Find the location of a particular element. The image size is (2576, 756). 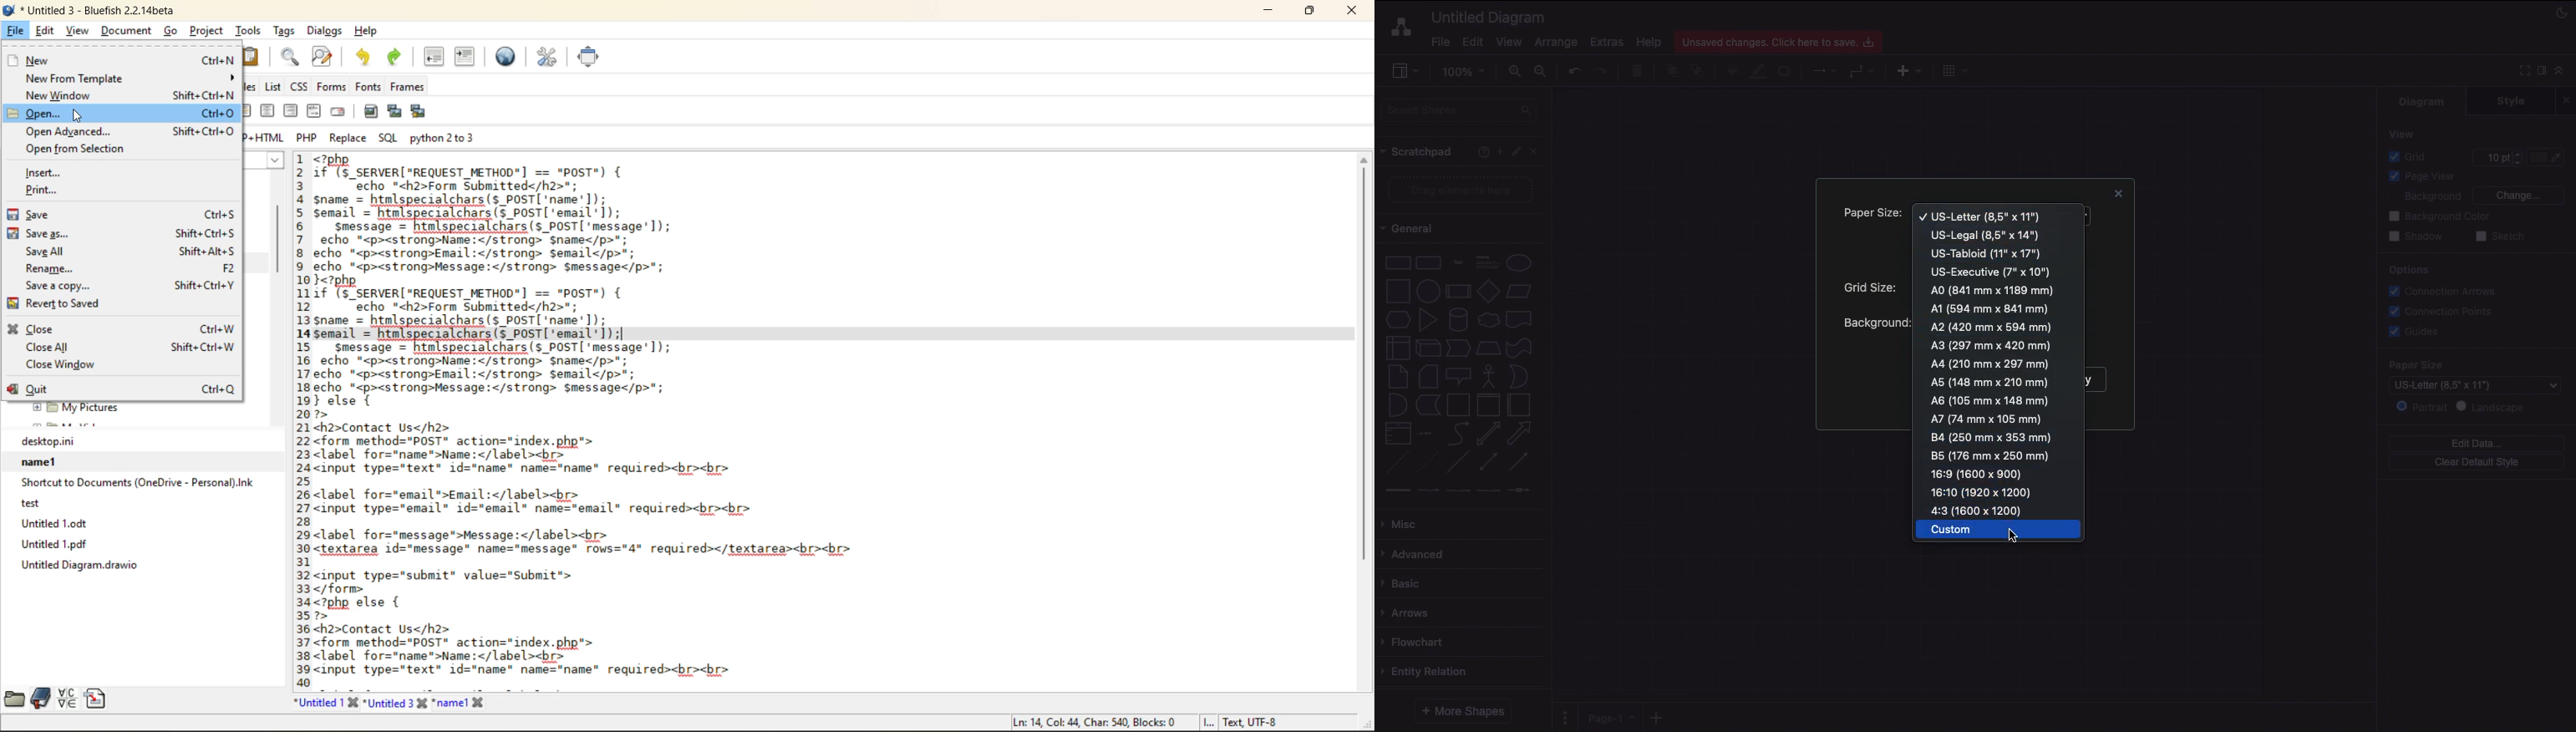

Internal storage is located at coordinates (1397, 347).